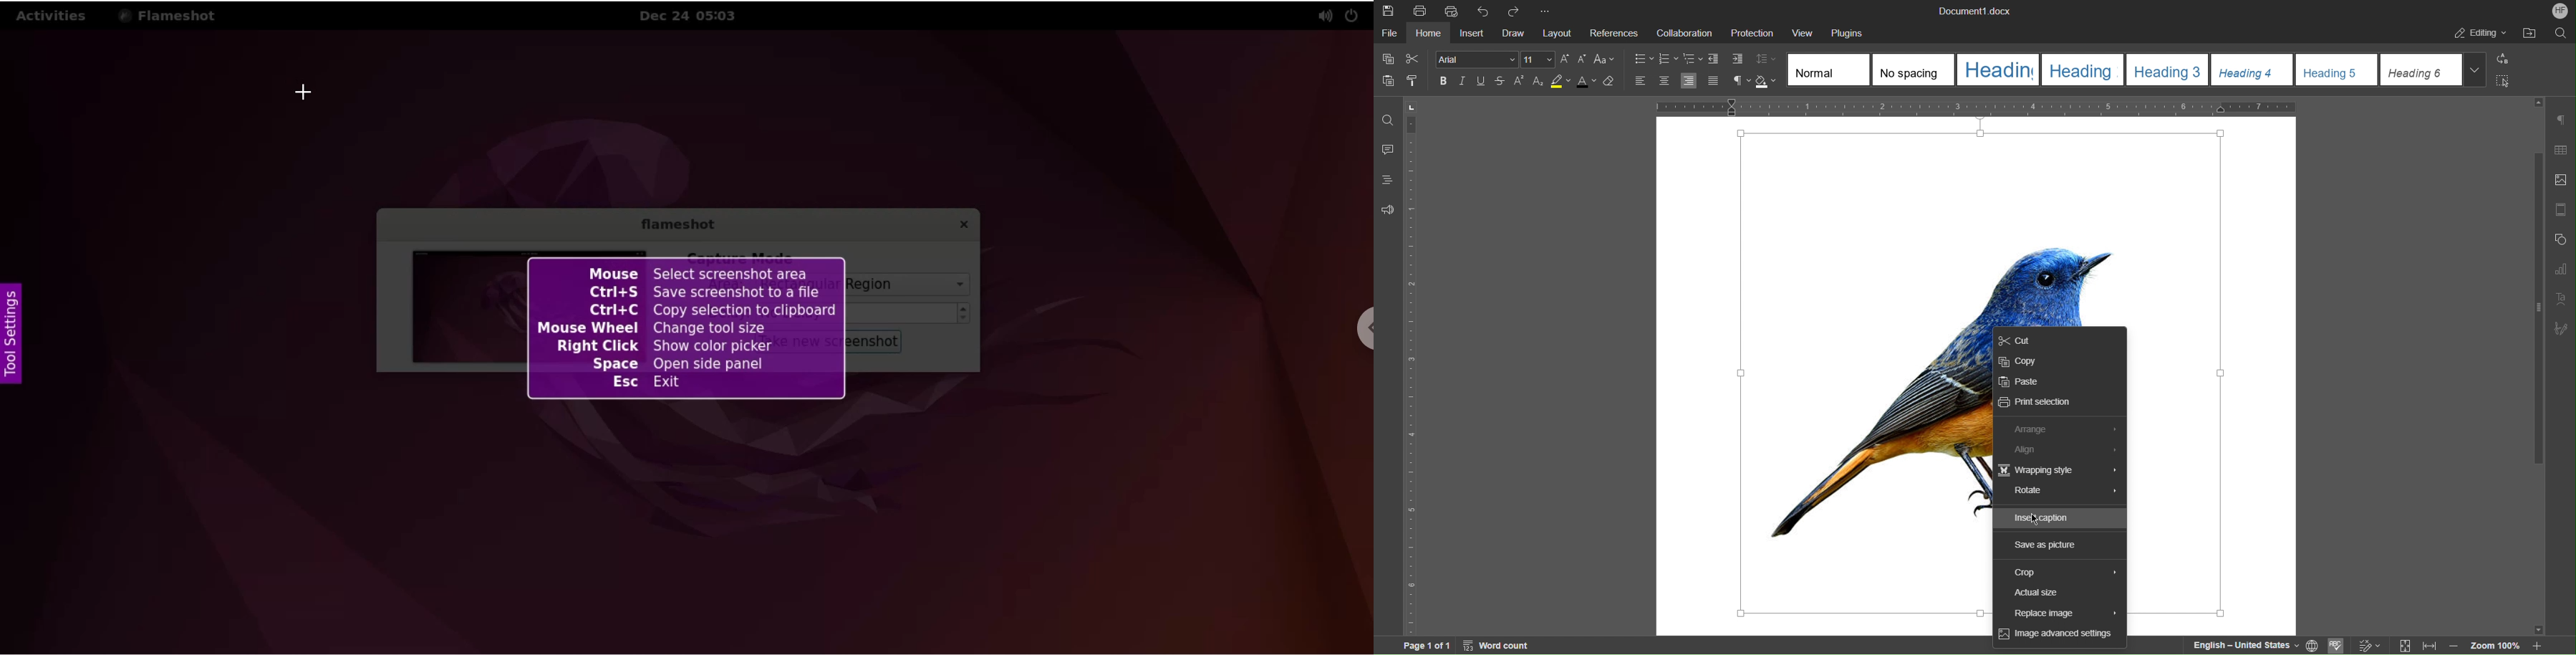 Image resolution: width=2576 pixels, height=672 pixels. What do you see at coordinates (1740, 82) in the screenshot?
I see `Non-Printing Characters` at bounding box center [1740, 82].